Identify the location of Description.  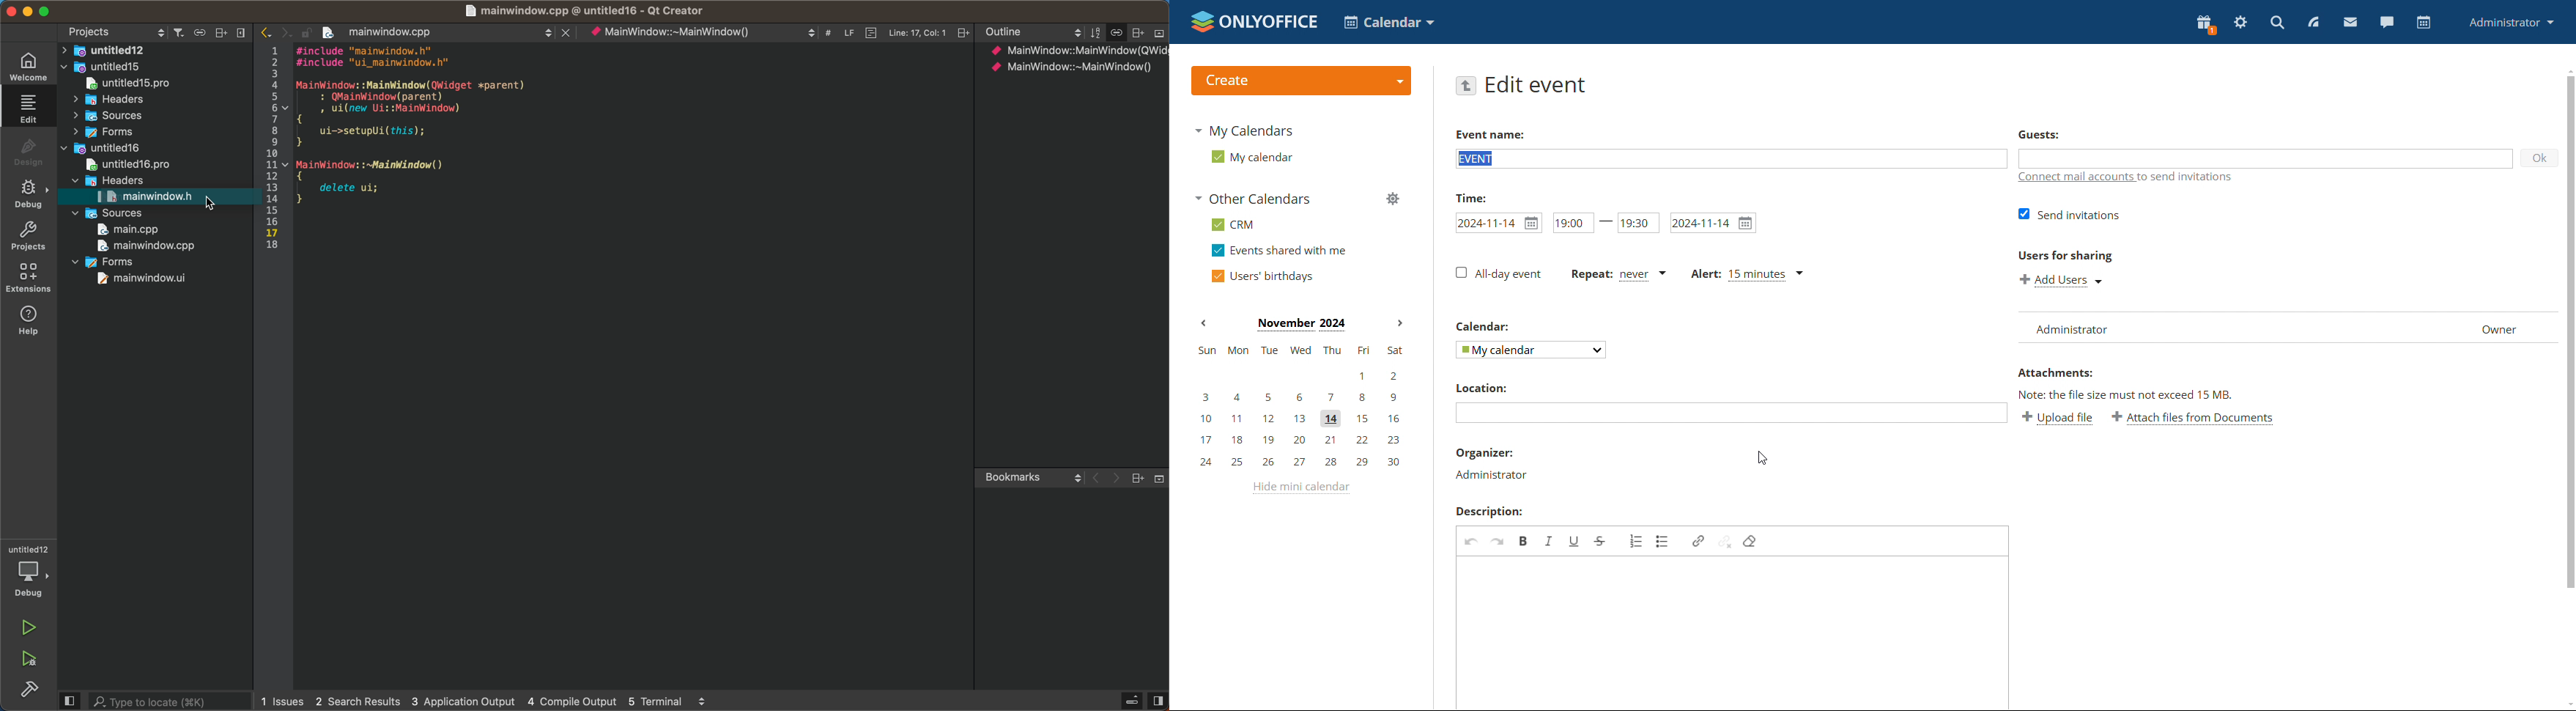
(1495, 512).